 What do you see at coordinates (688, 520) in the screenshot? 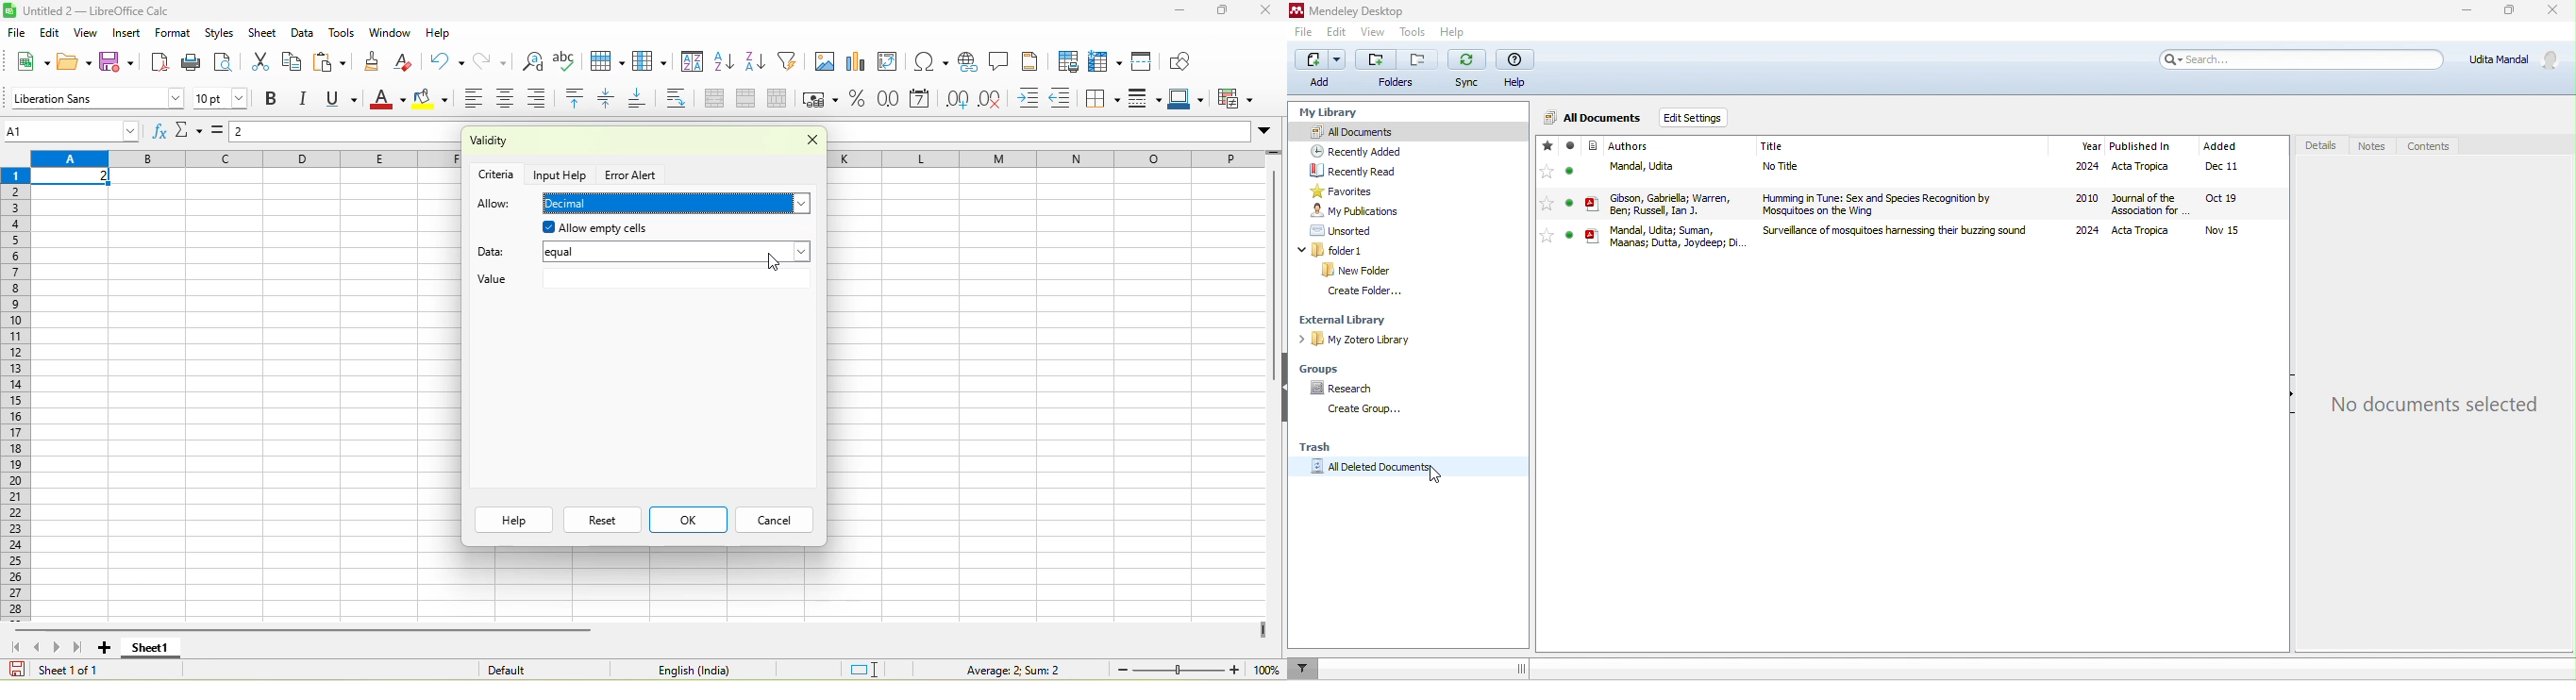
I see `ok` at bounding box center [688, 520].